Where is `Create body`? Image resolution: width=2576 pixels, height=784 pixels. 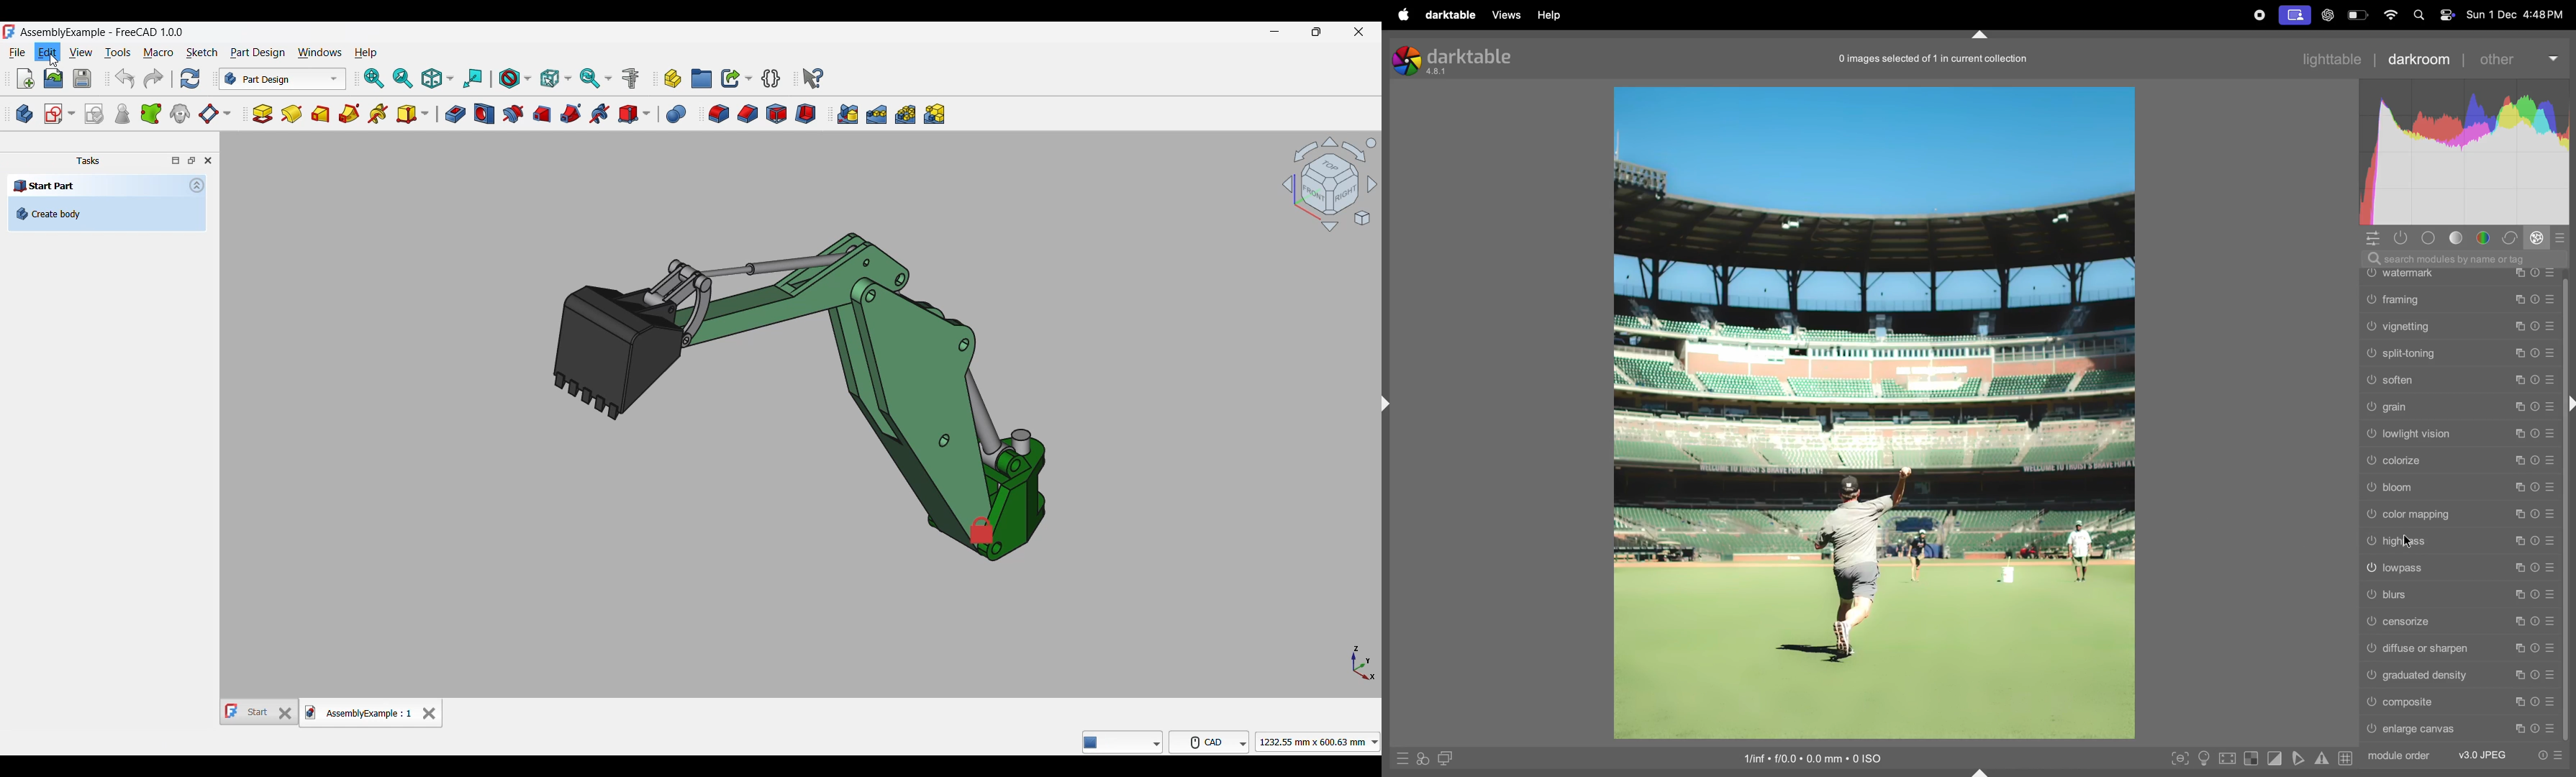
Create body is located at coordinates (107, 214).